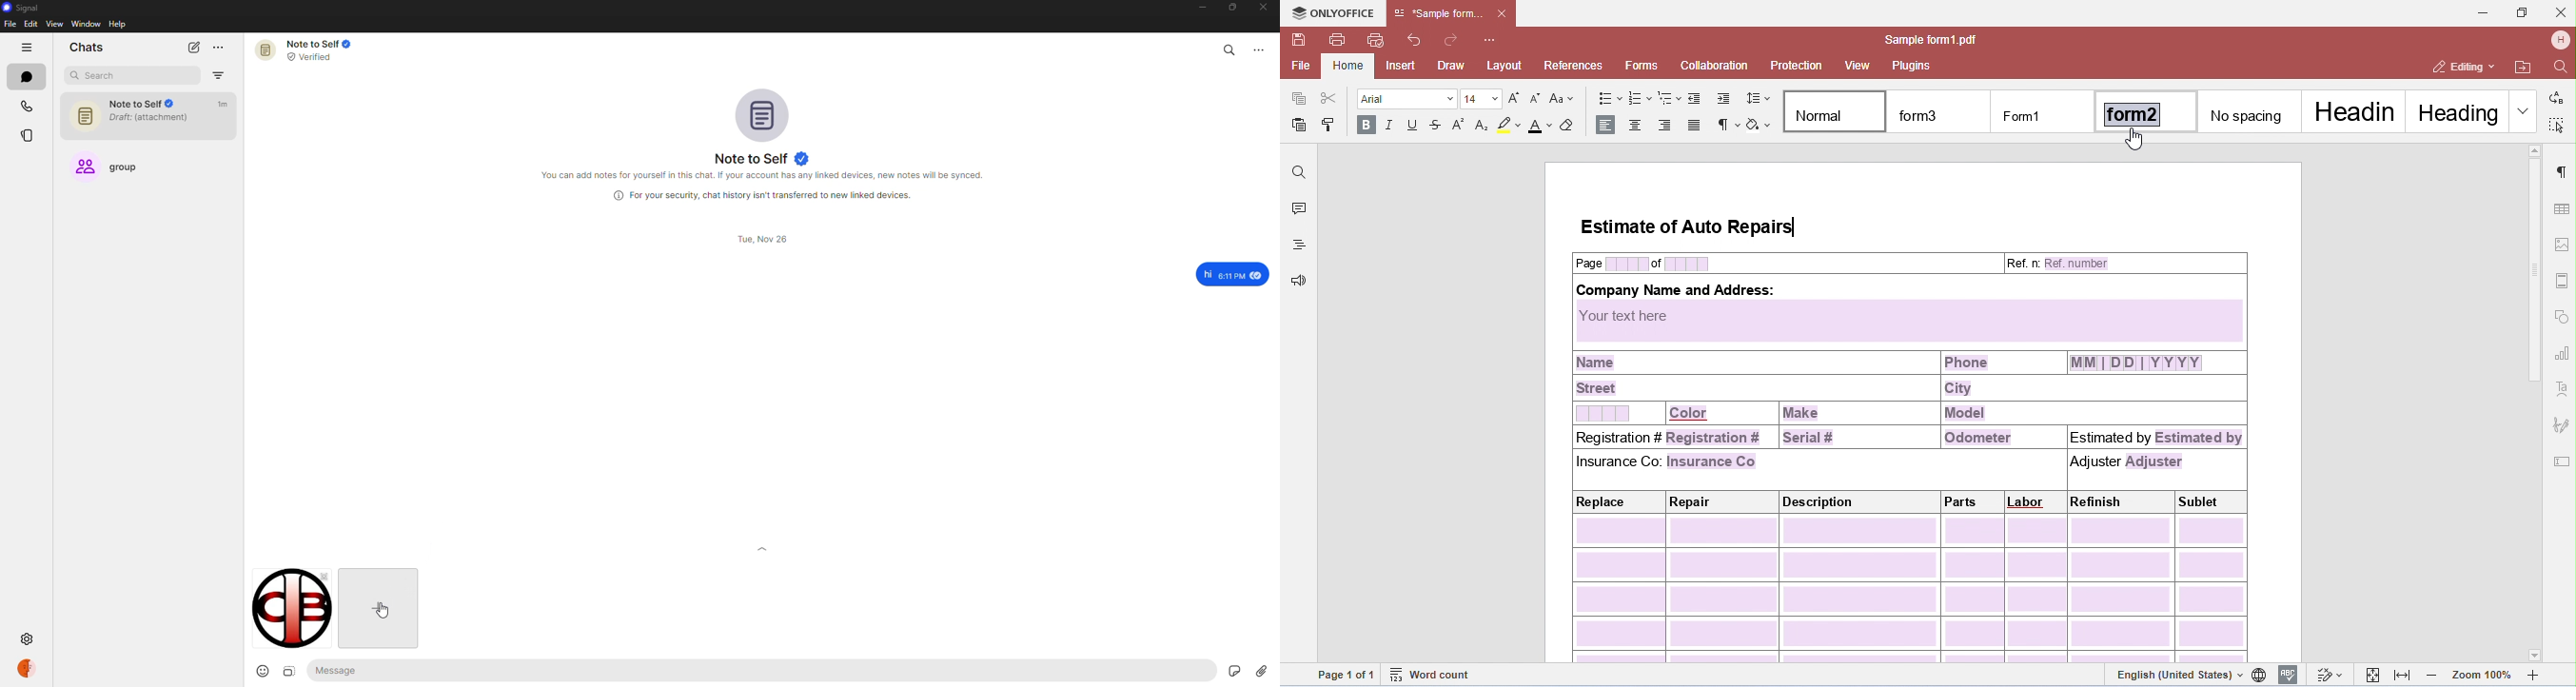 The height and width of the screenshot is (700, 2576). I want to click on select all, so click(2558, 124).